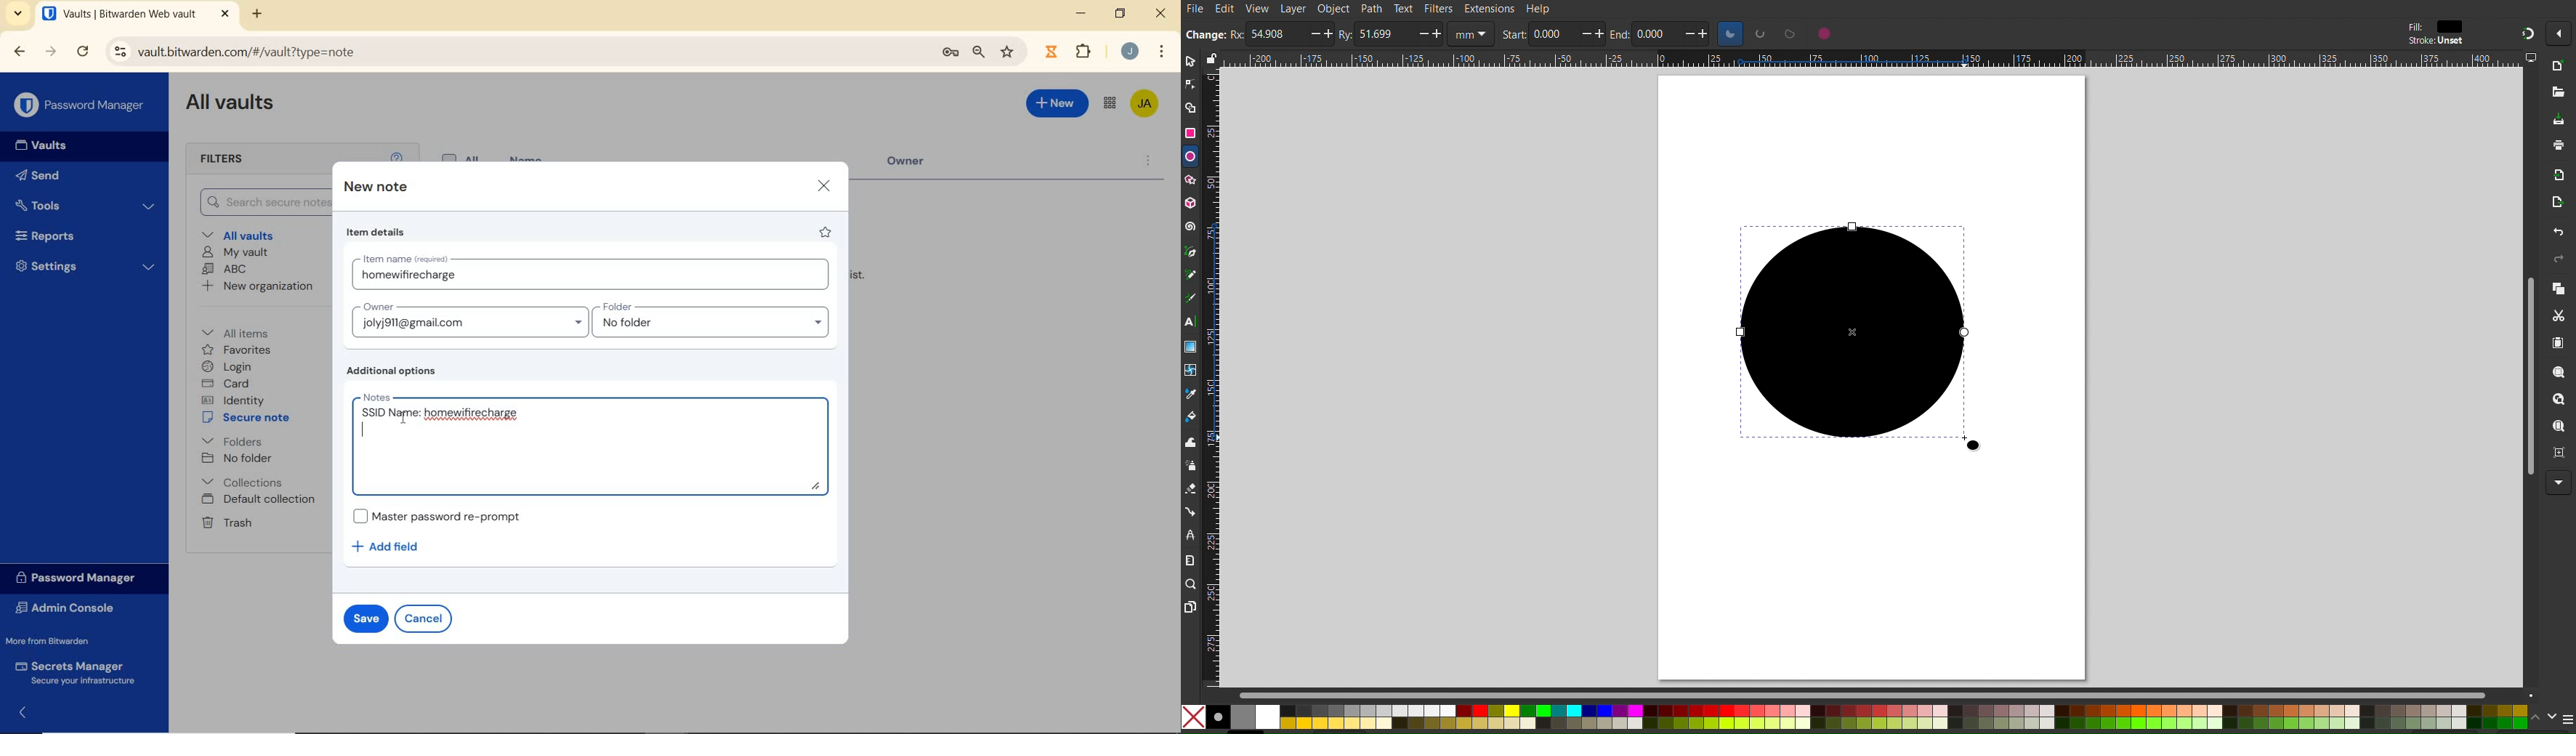 The image size is (2576, 756). I want to click on Pen Tool, so click(1190, 251).